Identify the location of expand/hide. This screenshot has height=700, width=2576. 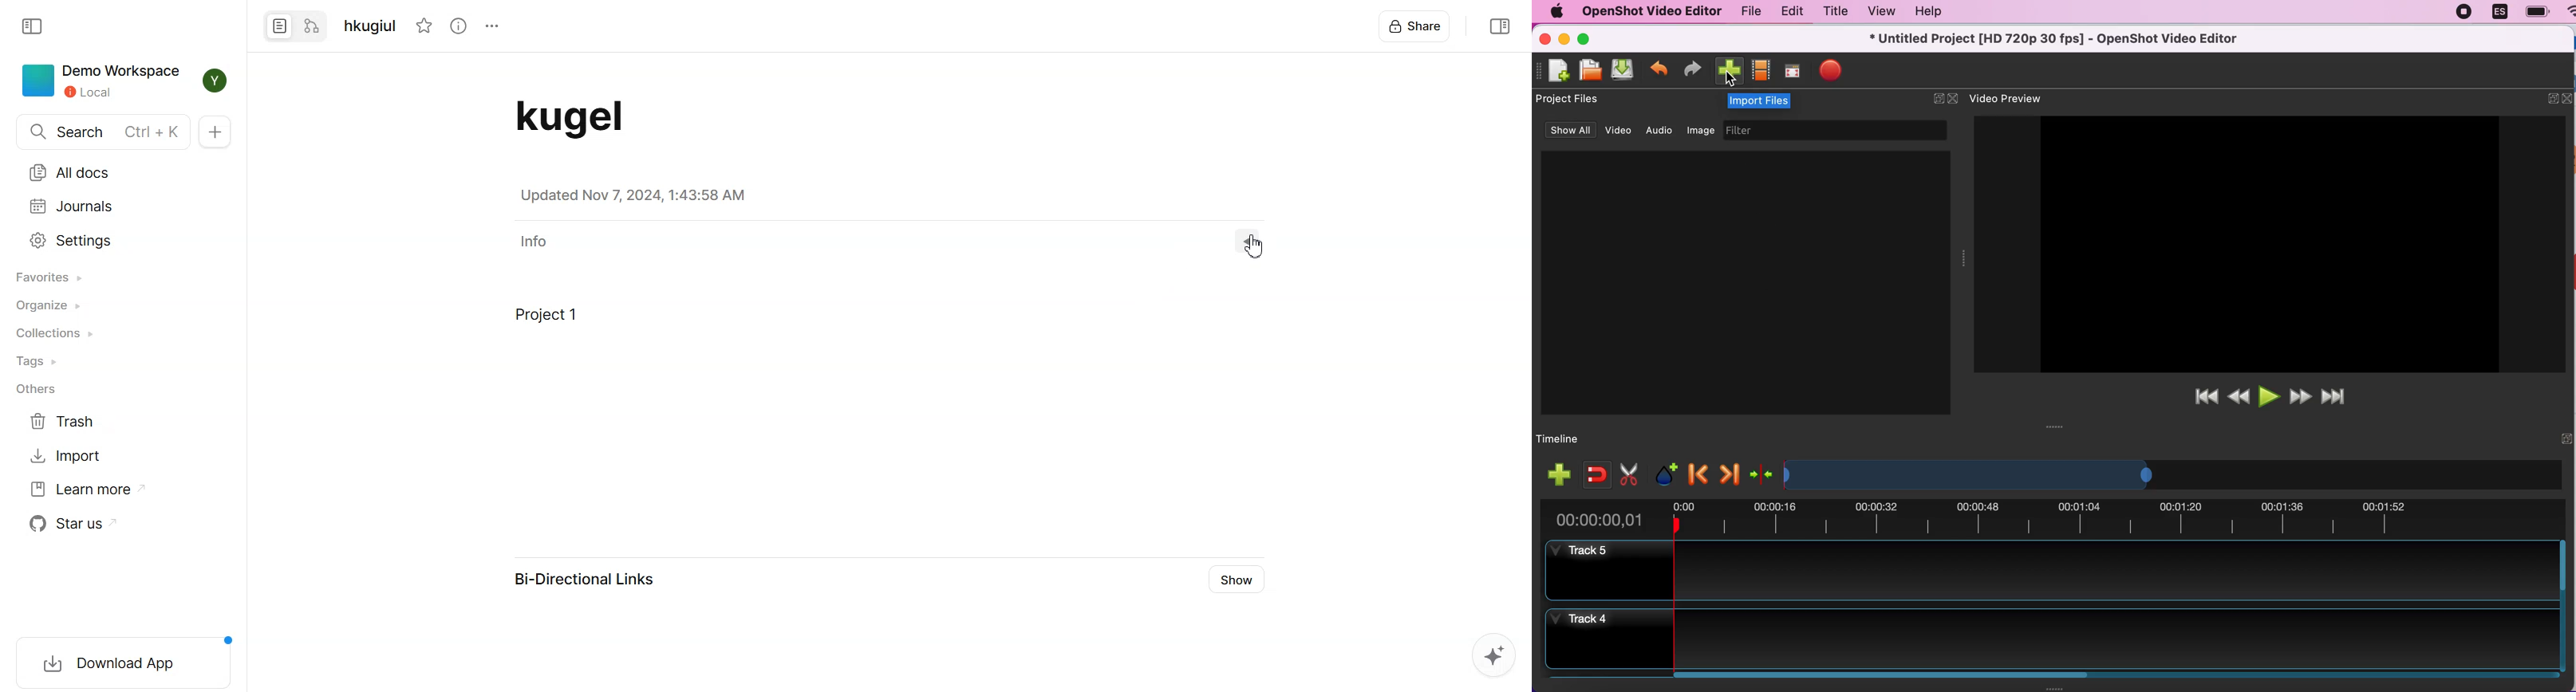
(2548, 97).